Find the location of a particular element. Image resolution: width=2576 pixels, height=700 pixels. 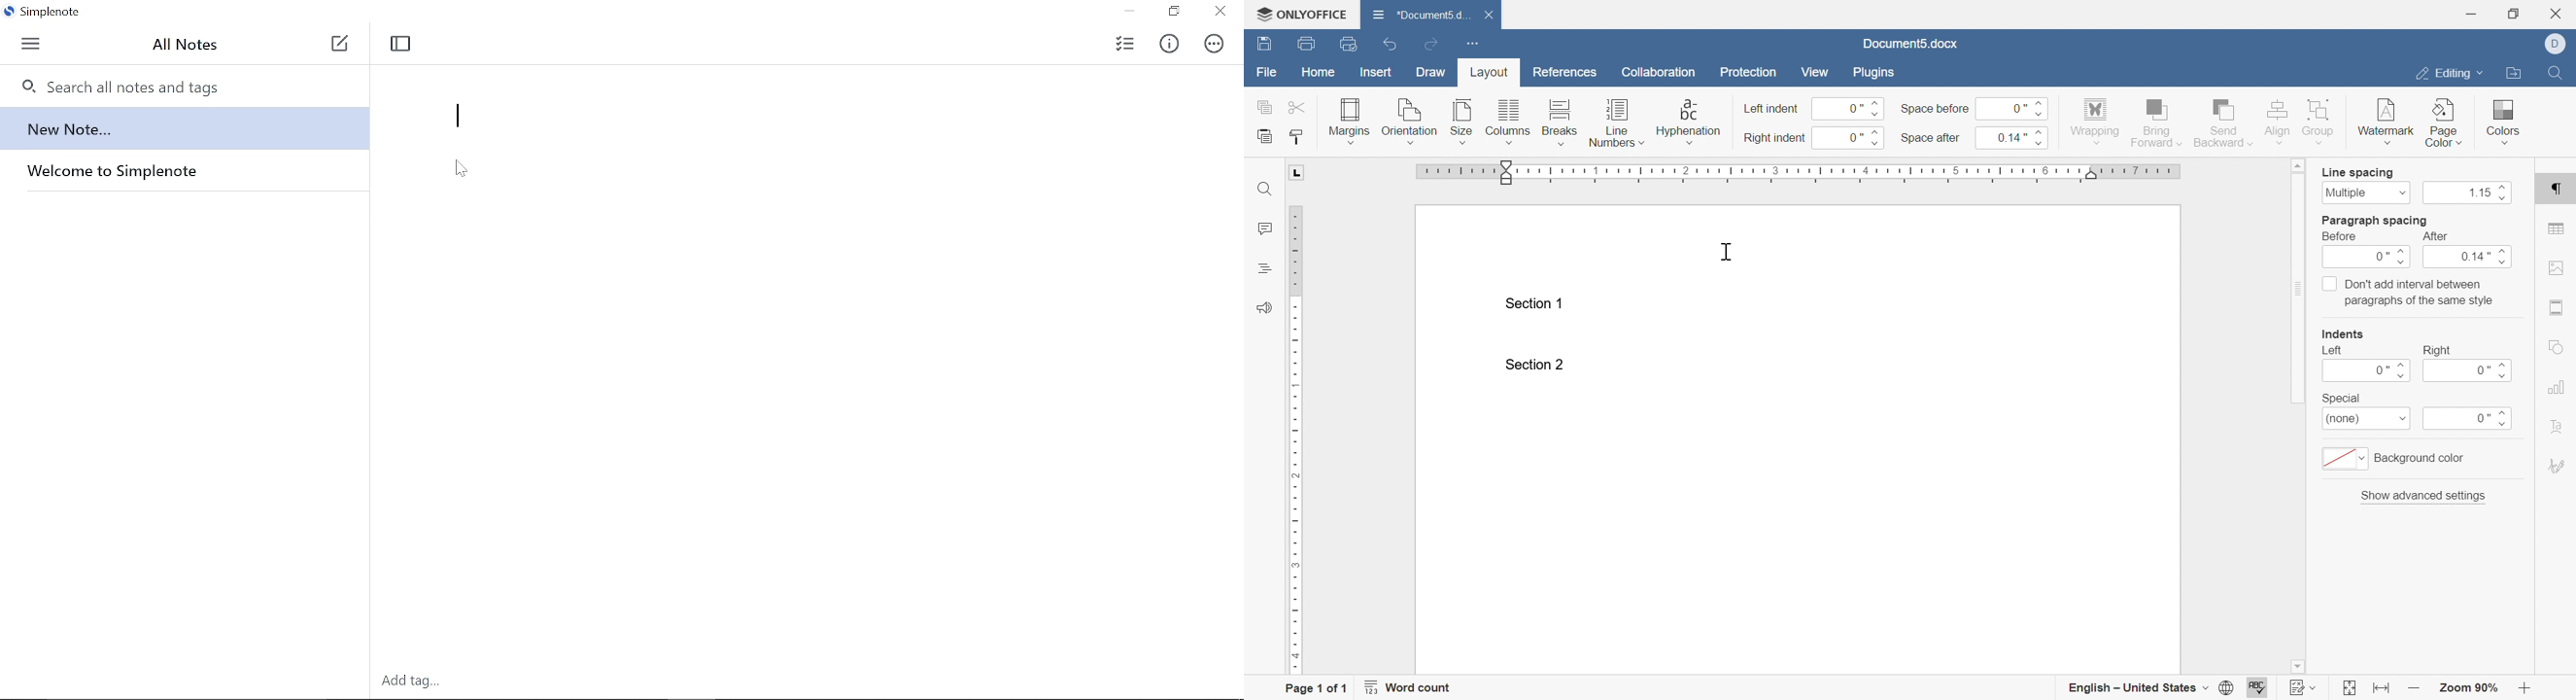

zoom out is located at coordinates (2527, 688).